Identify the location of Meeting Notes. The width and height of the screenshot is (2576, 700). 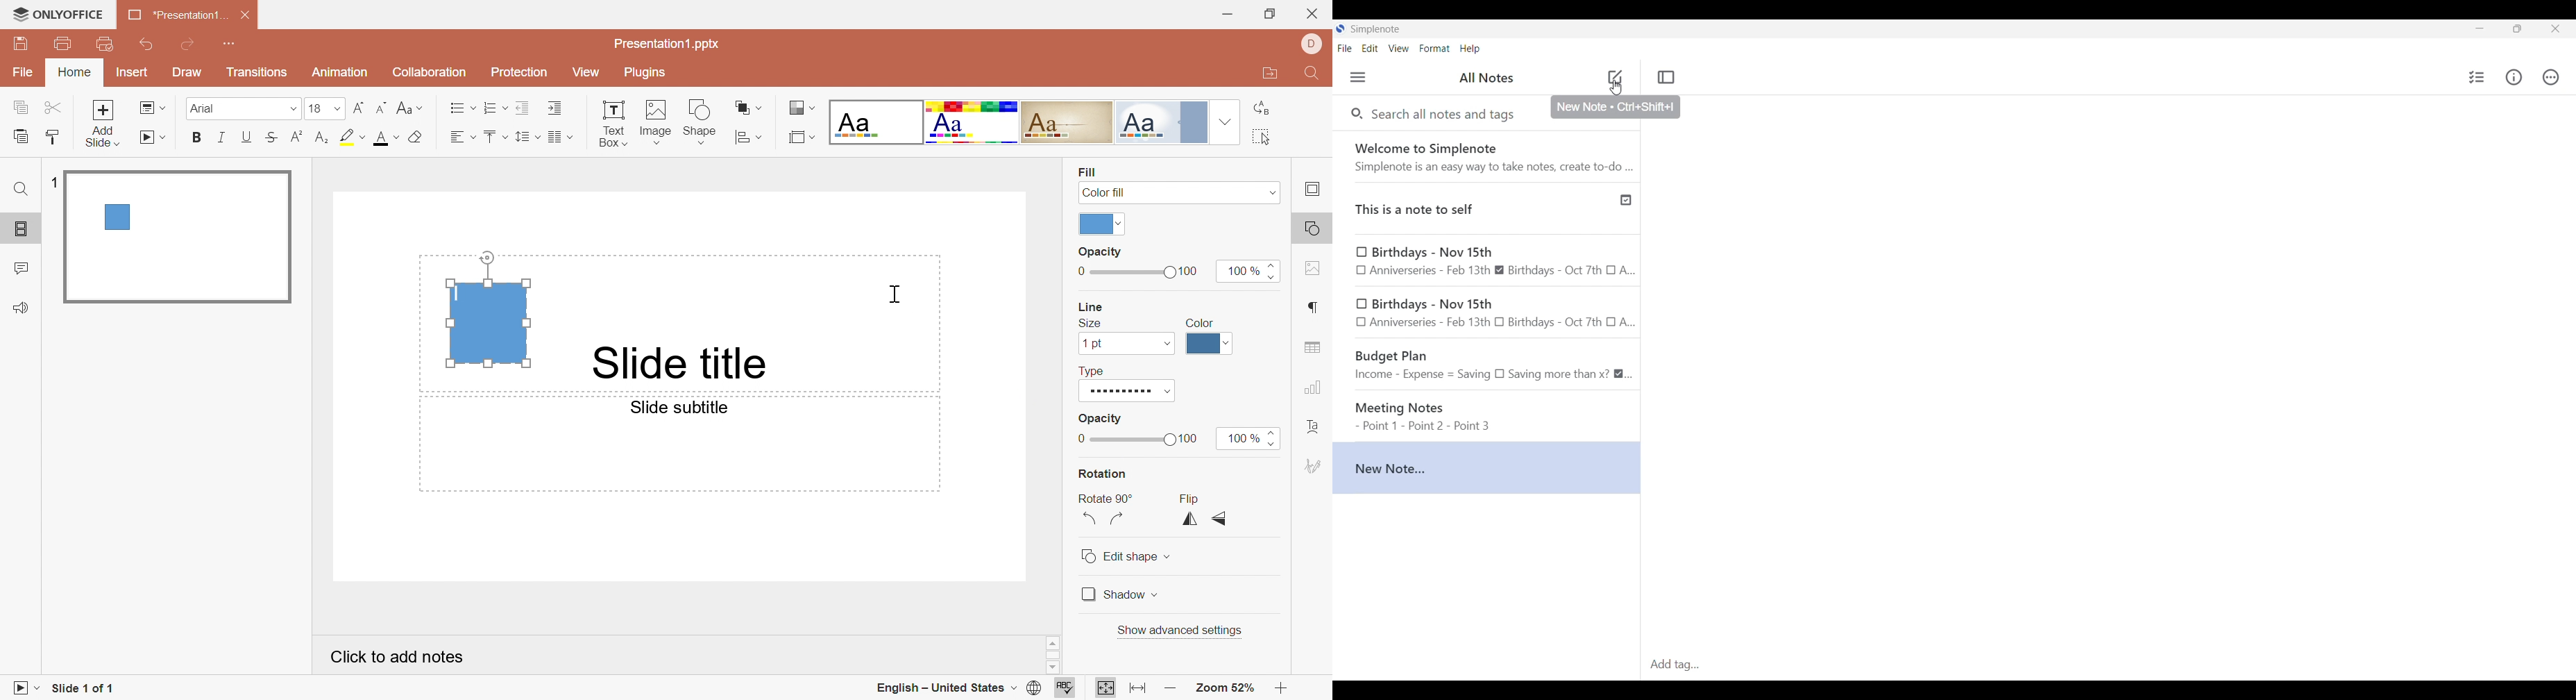
(1488, 412).